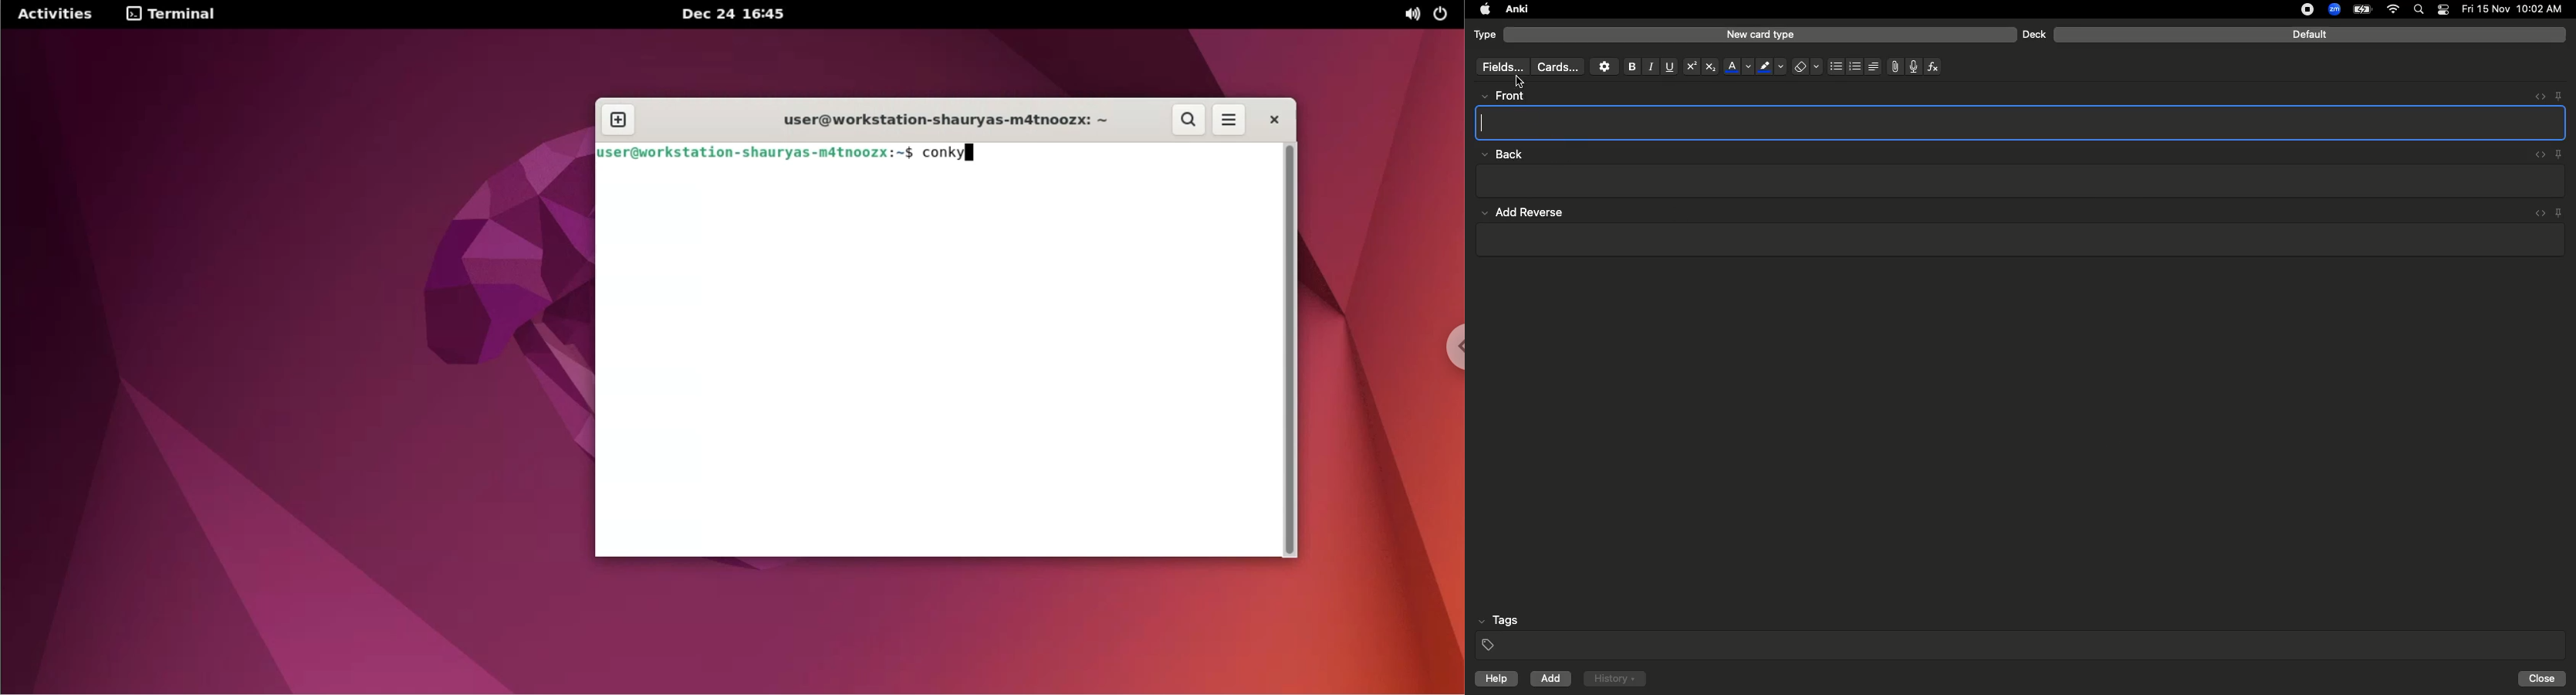  What do you see at coordinates (2517, 8) in the screenshot?
I see `date and time` at bounding box center [2517, 8].